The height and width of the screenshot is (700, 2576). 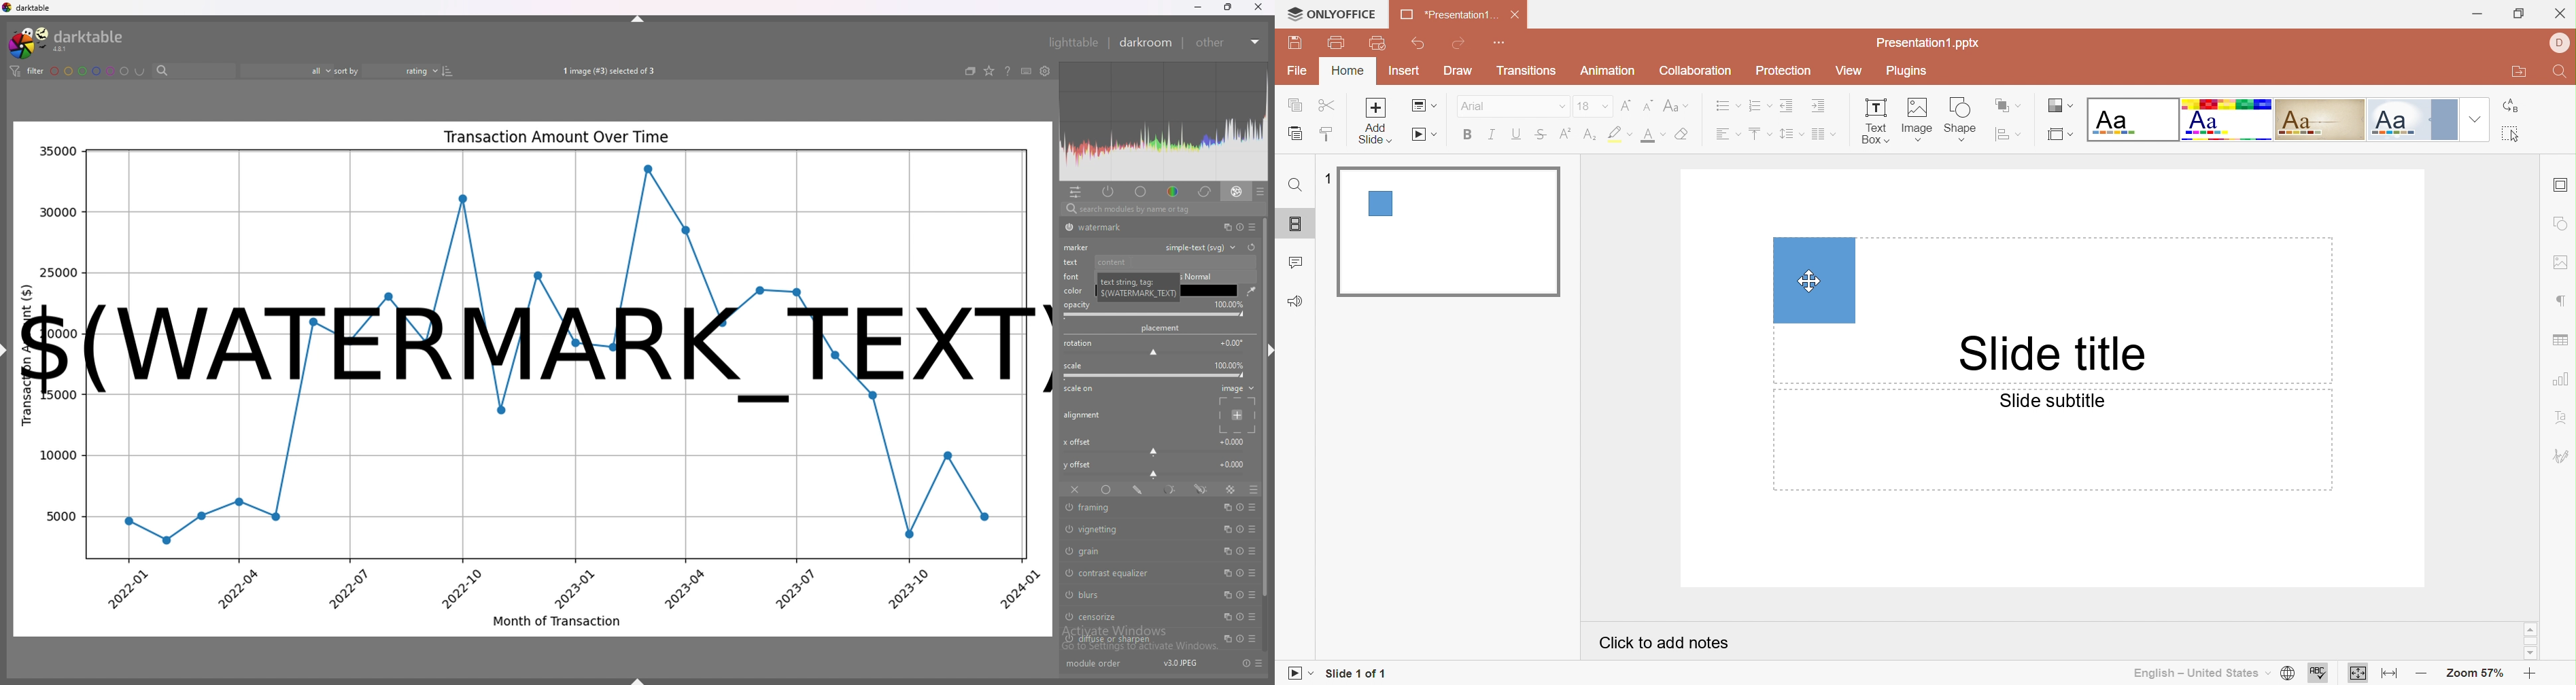 I want to click on presets, so click(x=1253, y=552).